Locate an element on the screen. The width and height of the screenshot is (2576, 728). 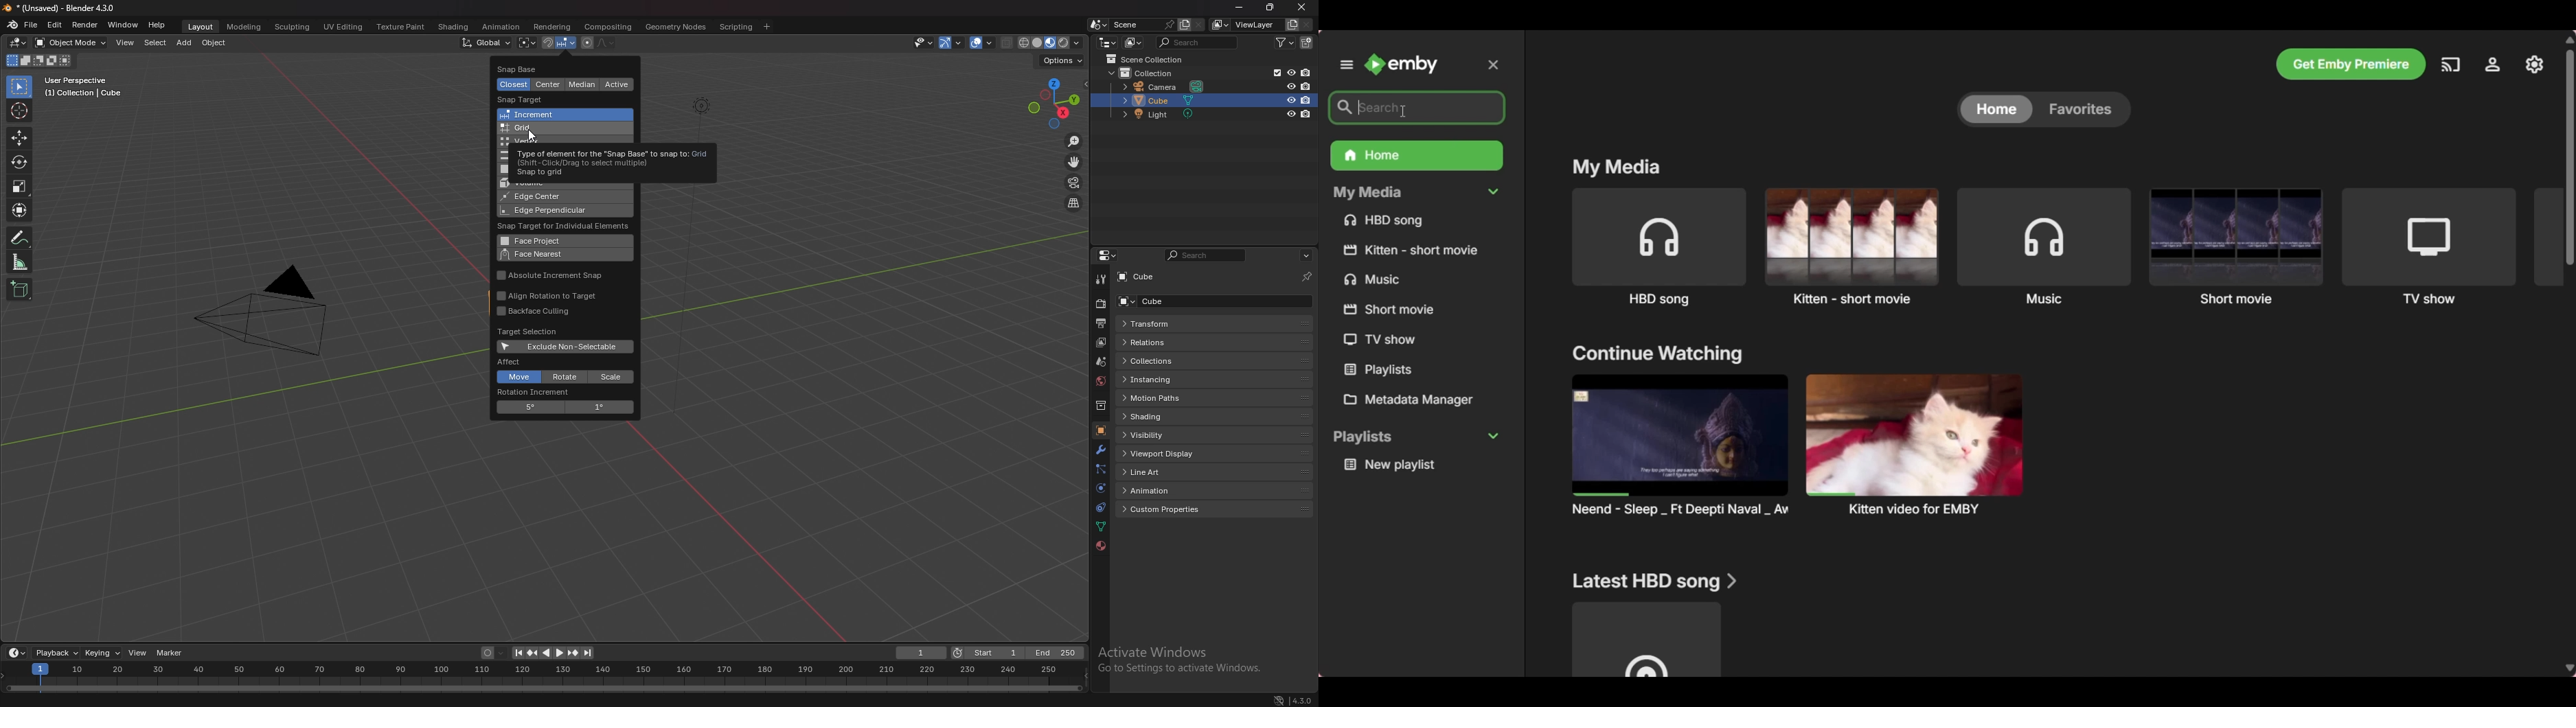
render is located at coordinates (84, 25).